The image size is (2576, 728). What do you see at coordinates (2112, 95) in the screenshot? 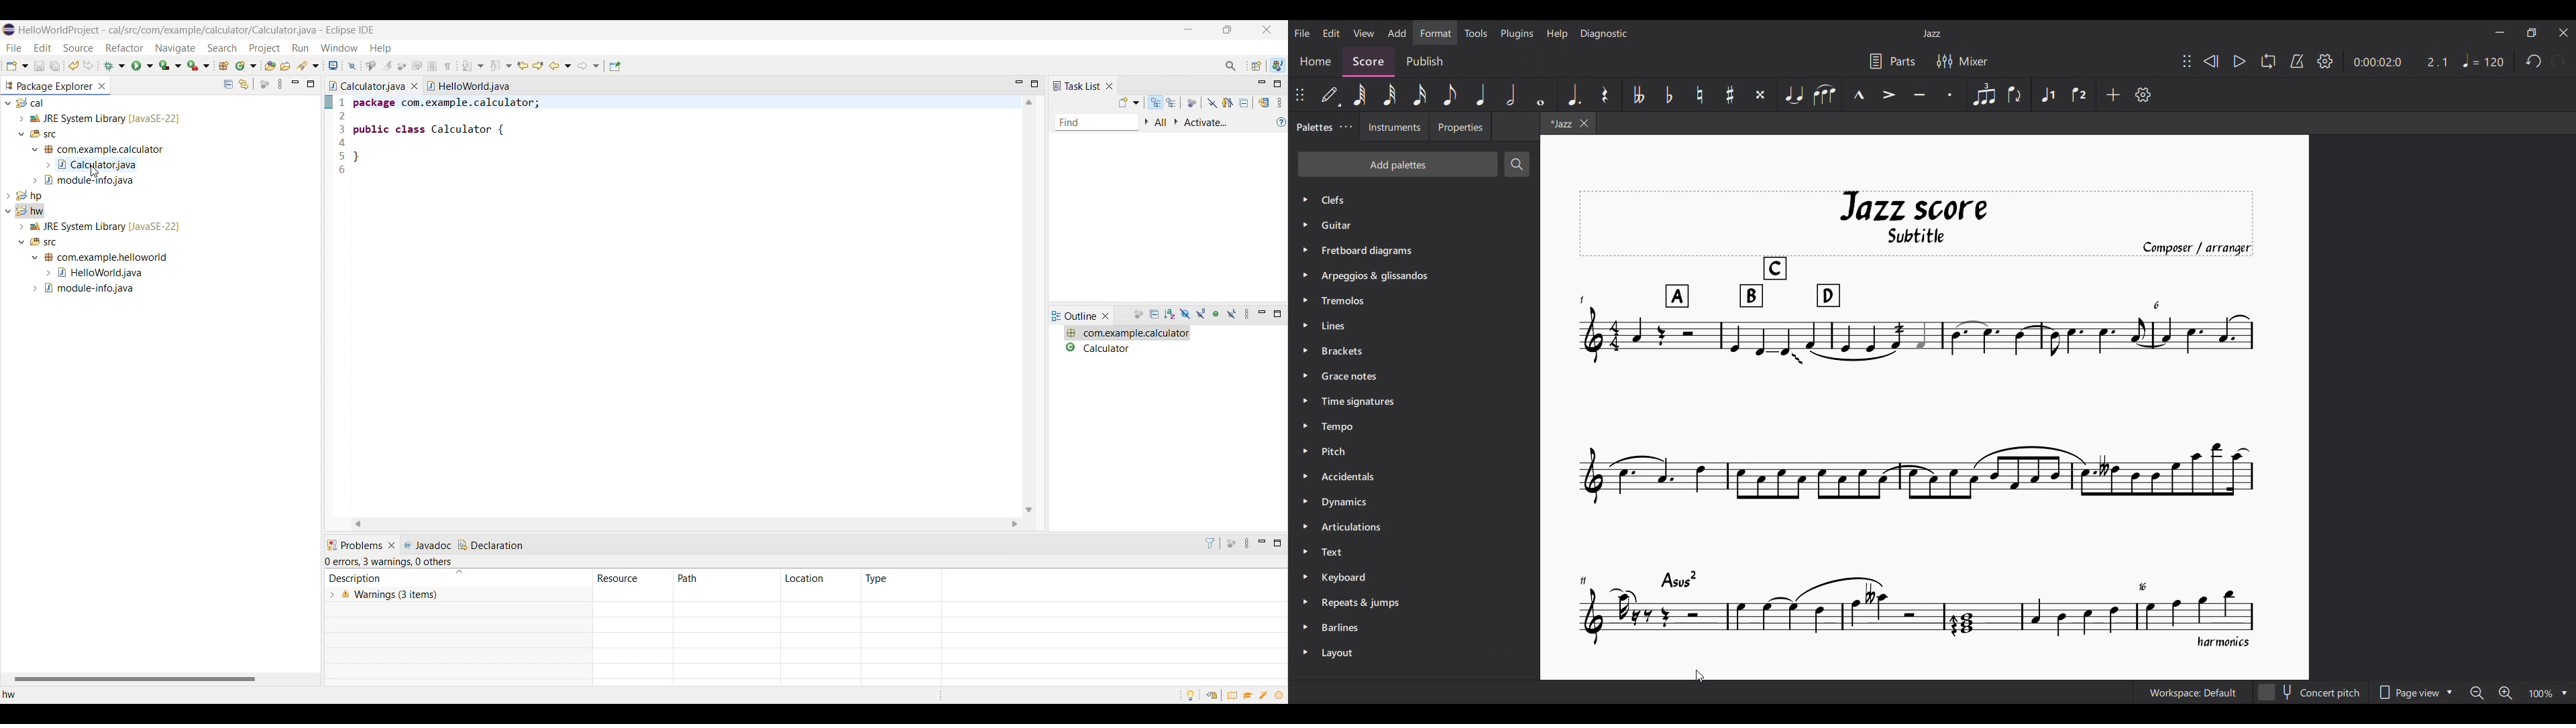
I see `Add` at bounding box center [2112, 95].